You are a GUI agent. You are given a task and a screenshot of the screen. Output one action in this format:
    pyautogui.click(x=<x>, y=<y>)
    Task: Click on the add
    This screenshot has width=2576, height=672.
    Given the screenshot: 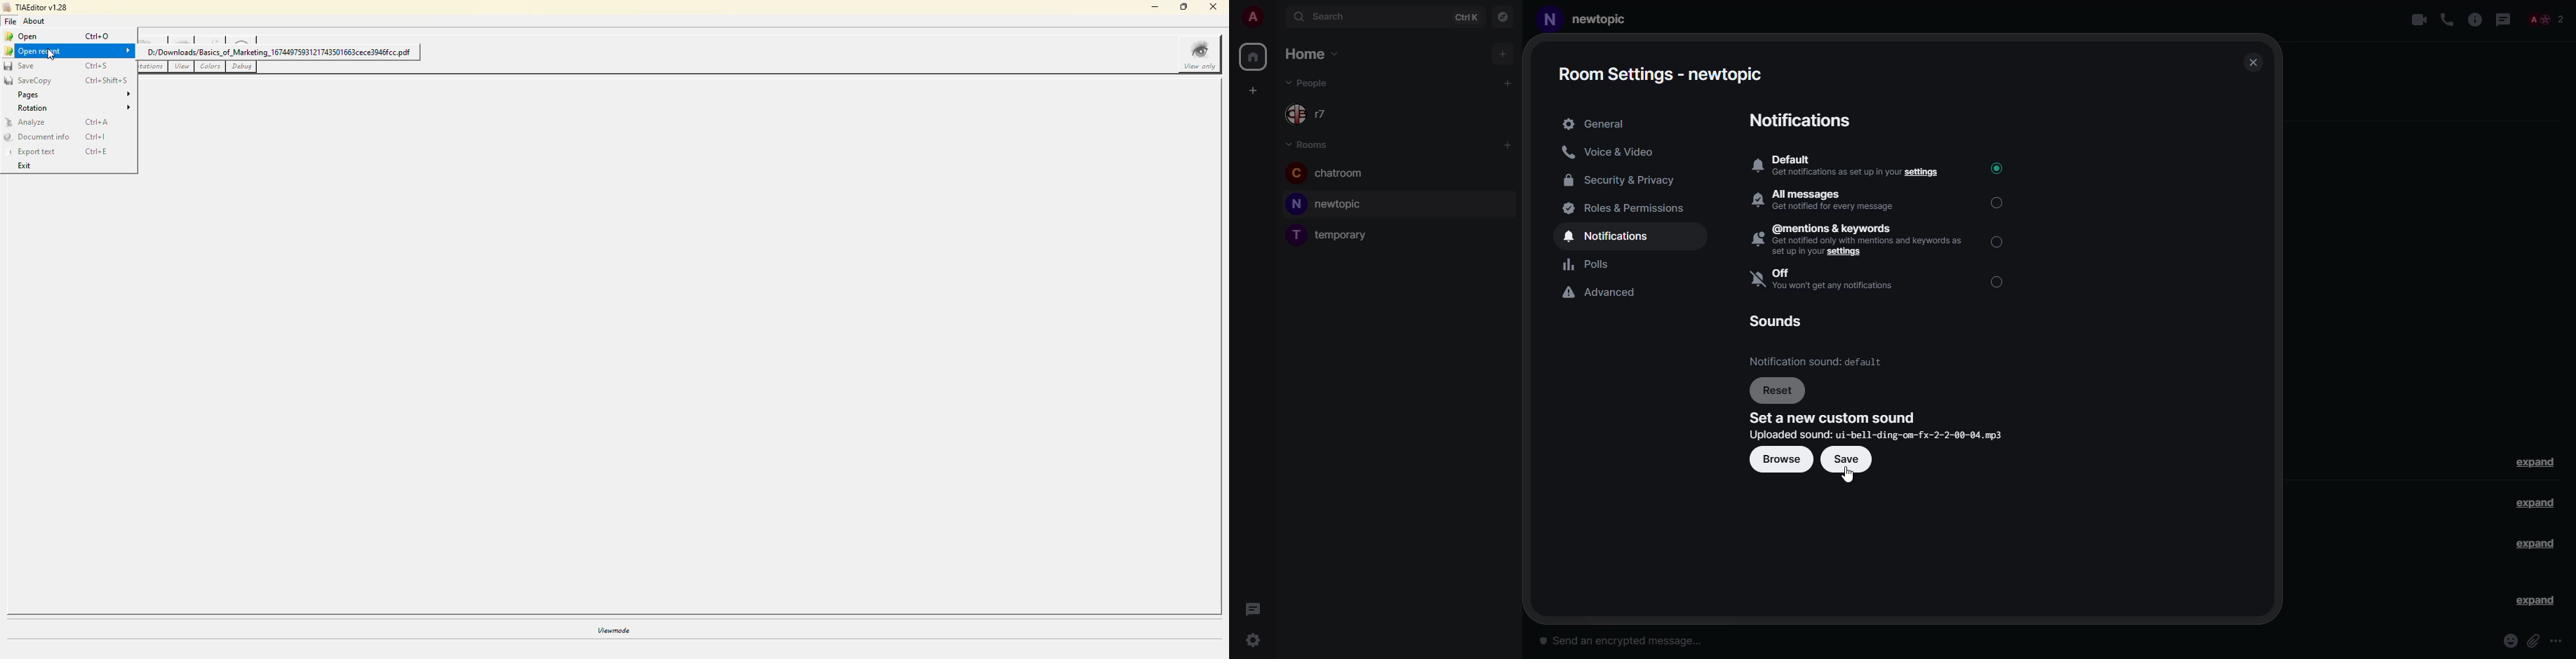 What is the action you would take?
    pyautogui.click(x=1508, y=81)
    